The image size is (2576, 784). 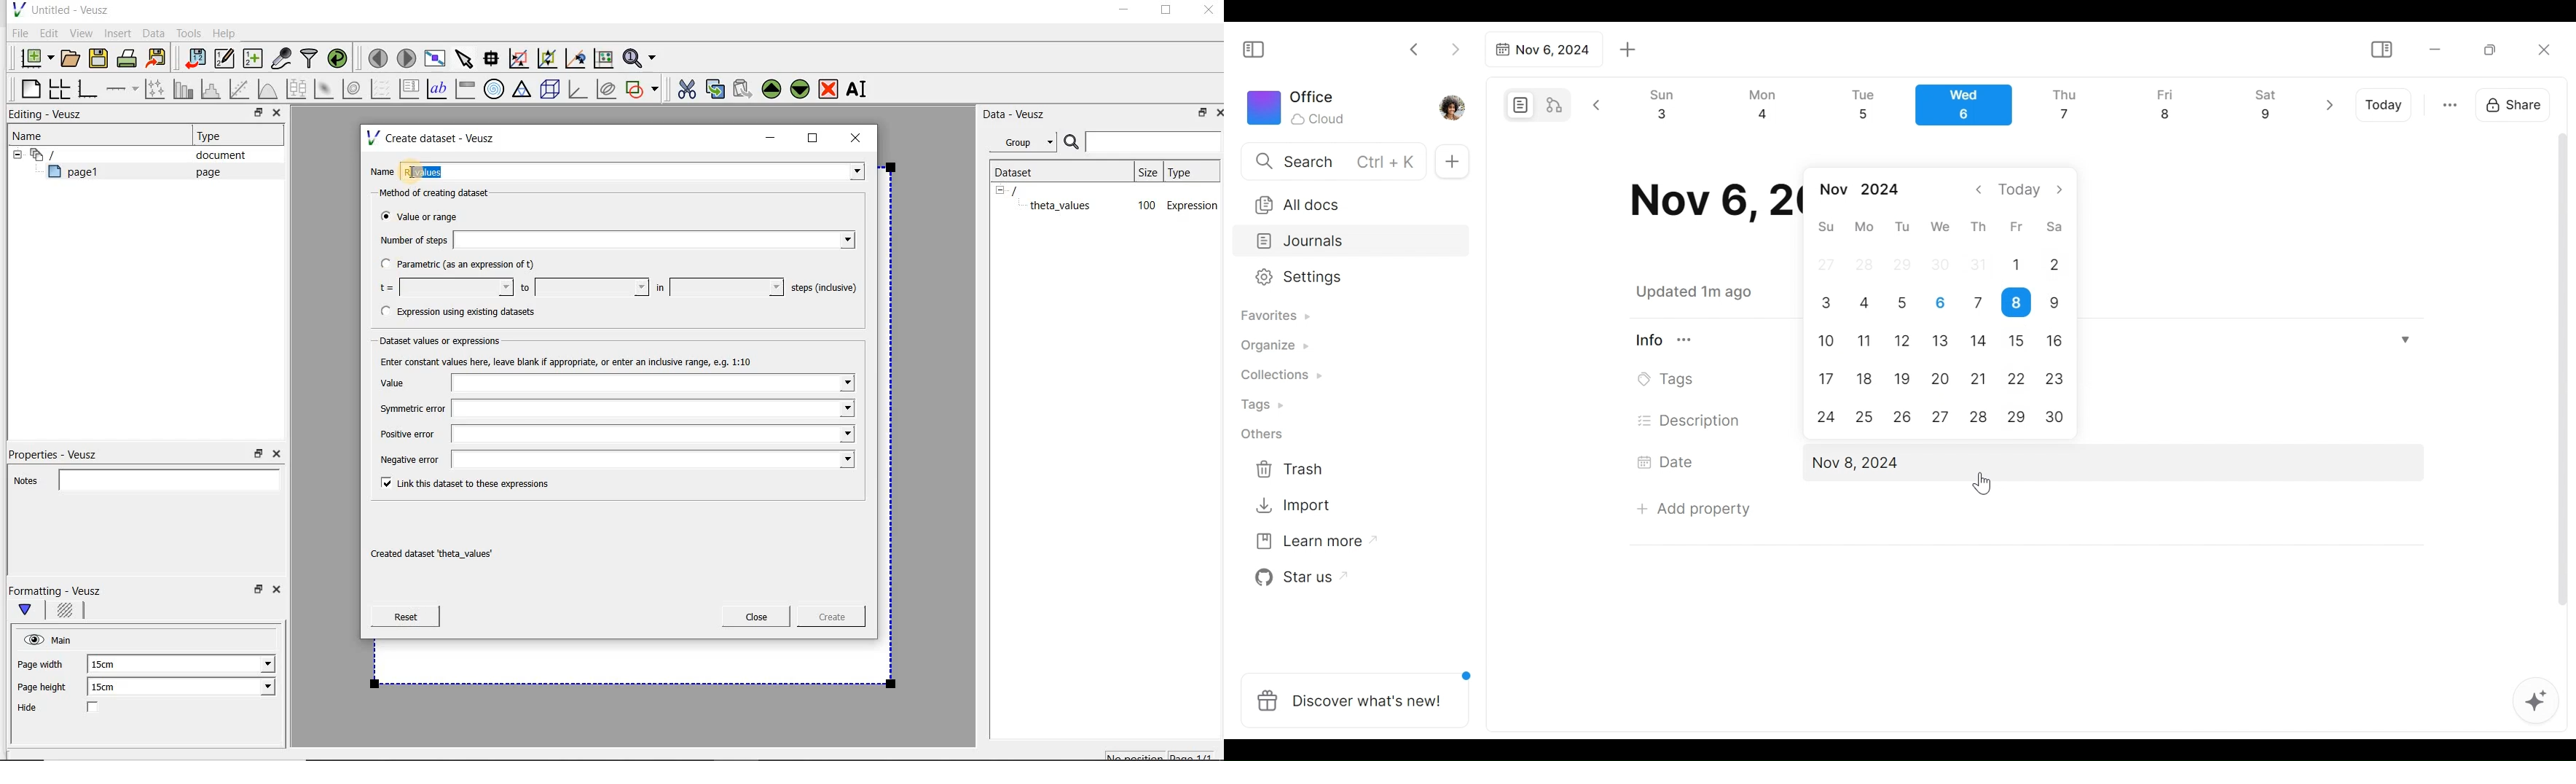 I want to click on page, so click(x=205, y=172).